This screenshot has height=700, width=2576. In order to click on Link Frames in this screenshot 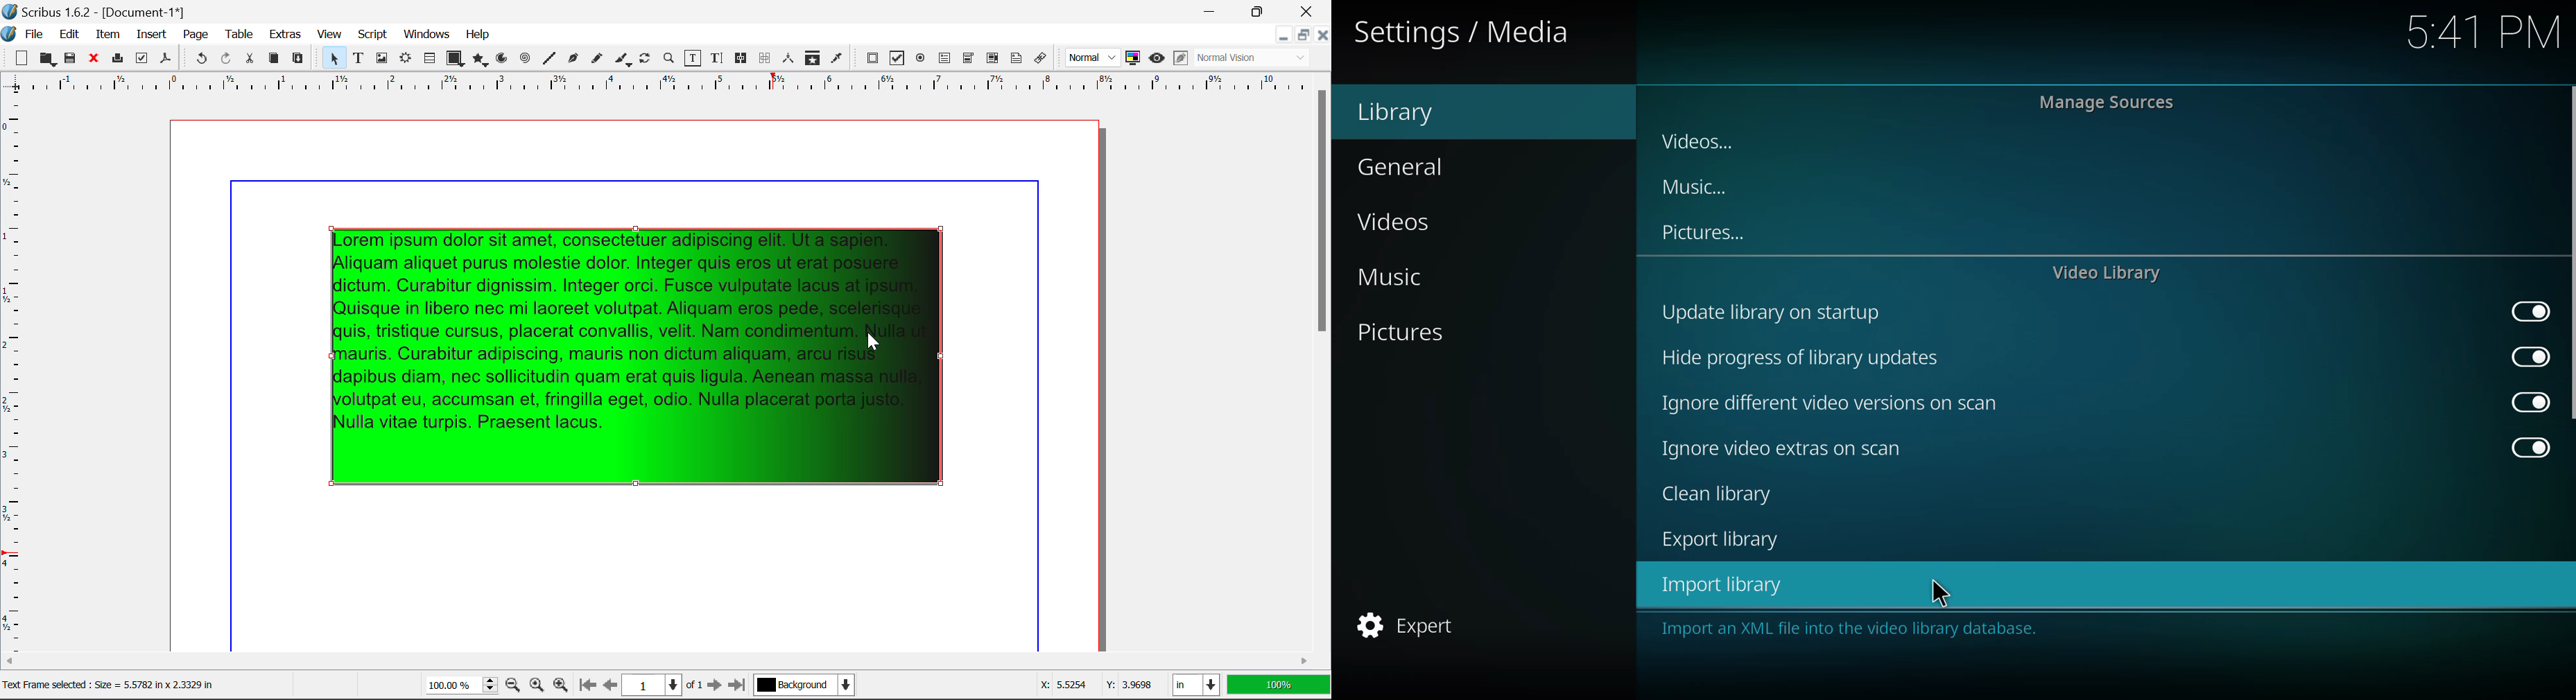, I will do `click(743, 58)`.